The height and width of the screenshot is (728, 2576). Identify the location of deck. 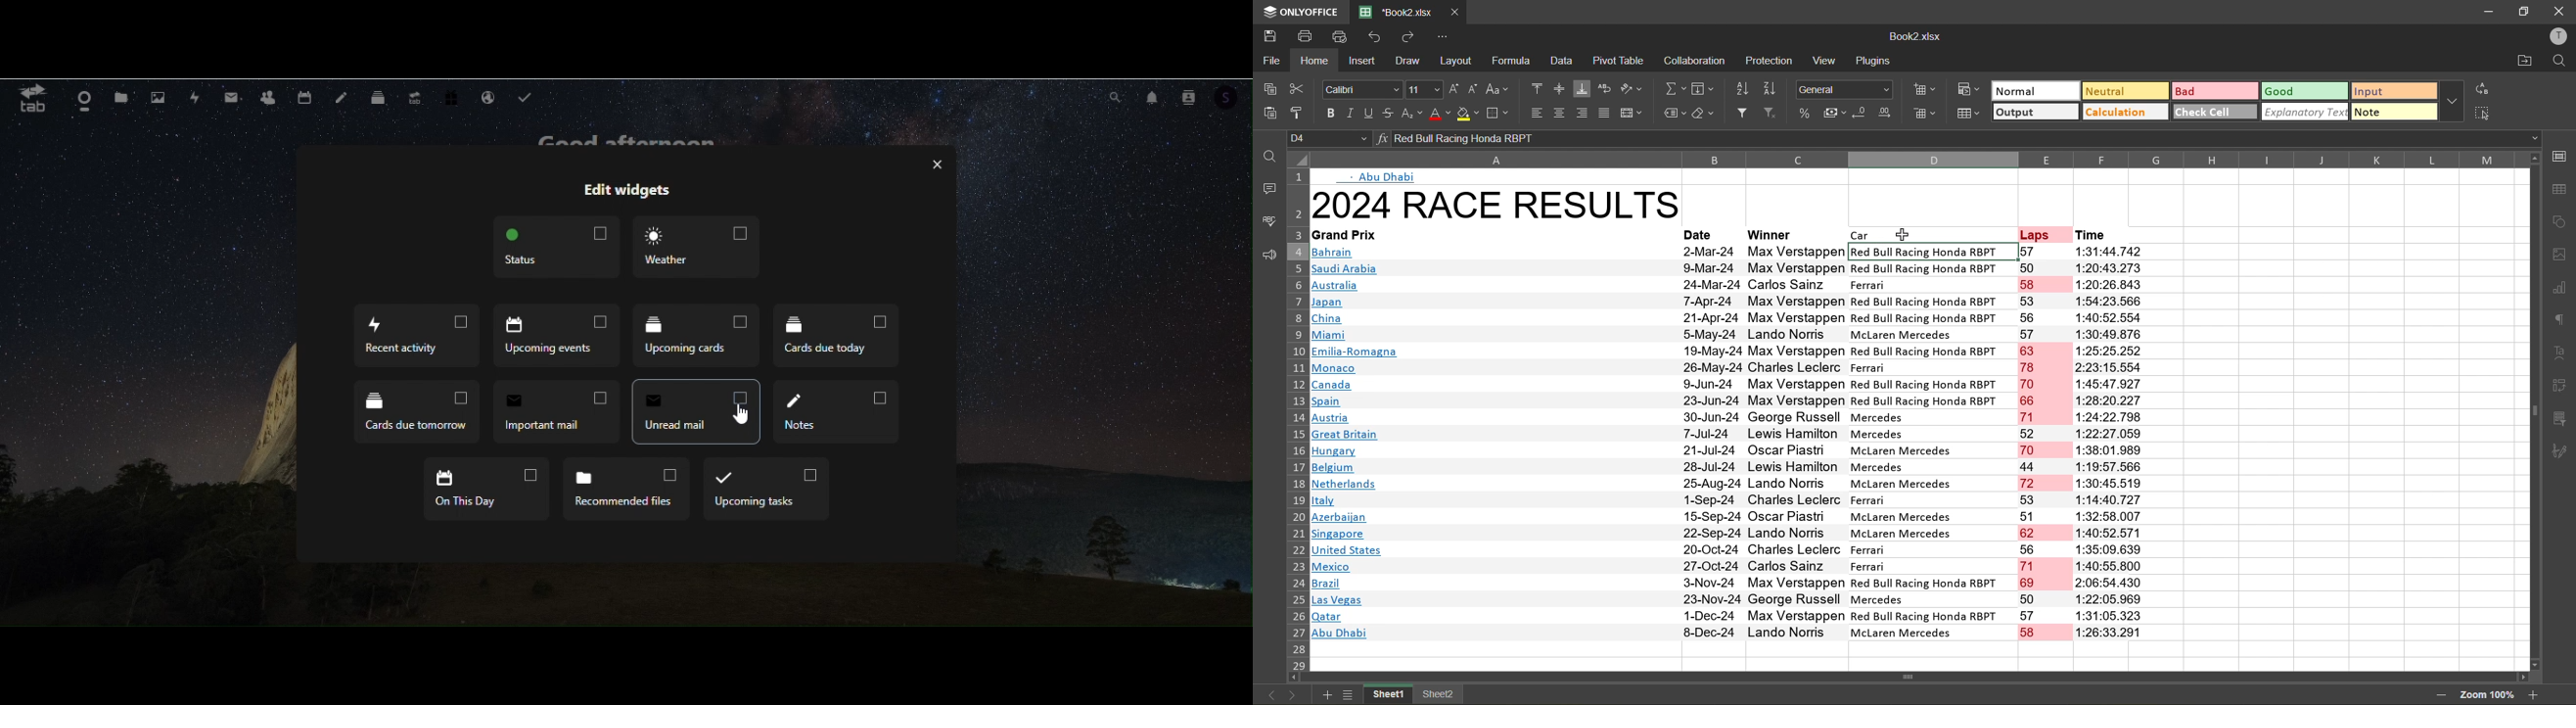
(379, 95).